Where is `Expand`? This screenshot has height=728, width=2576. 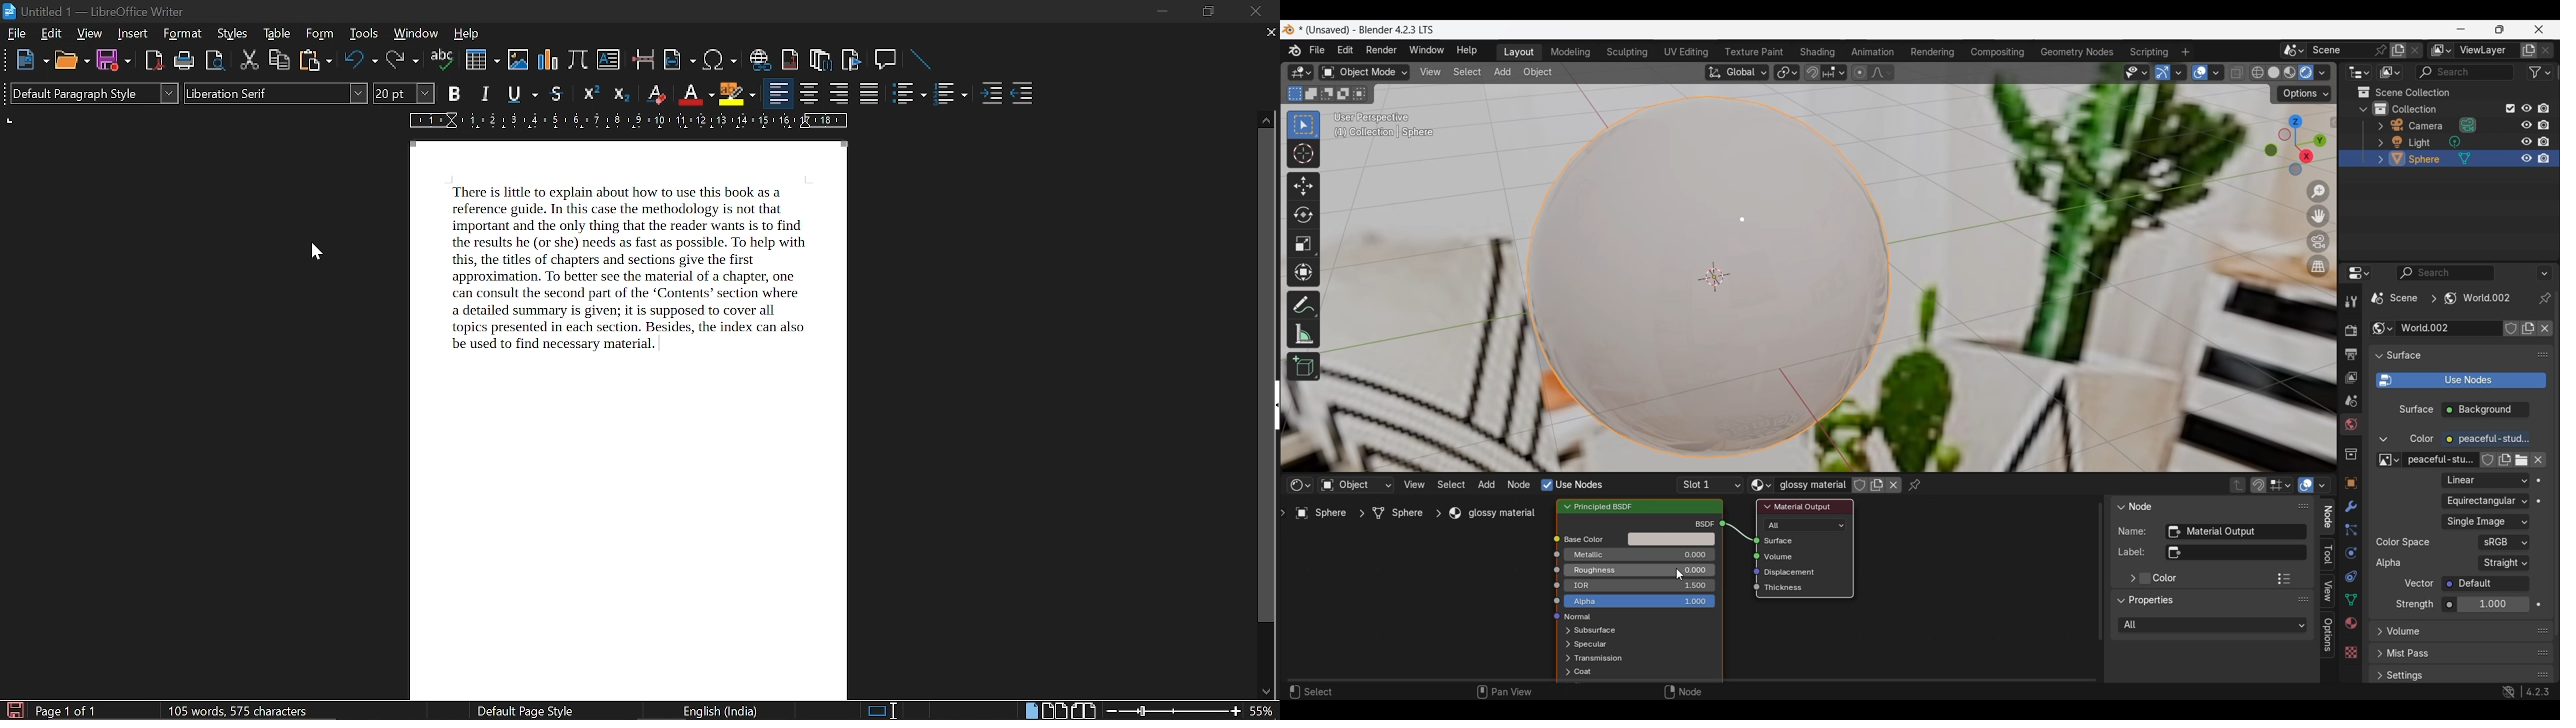
Expand is located at coordinates (2131, 578).